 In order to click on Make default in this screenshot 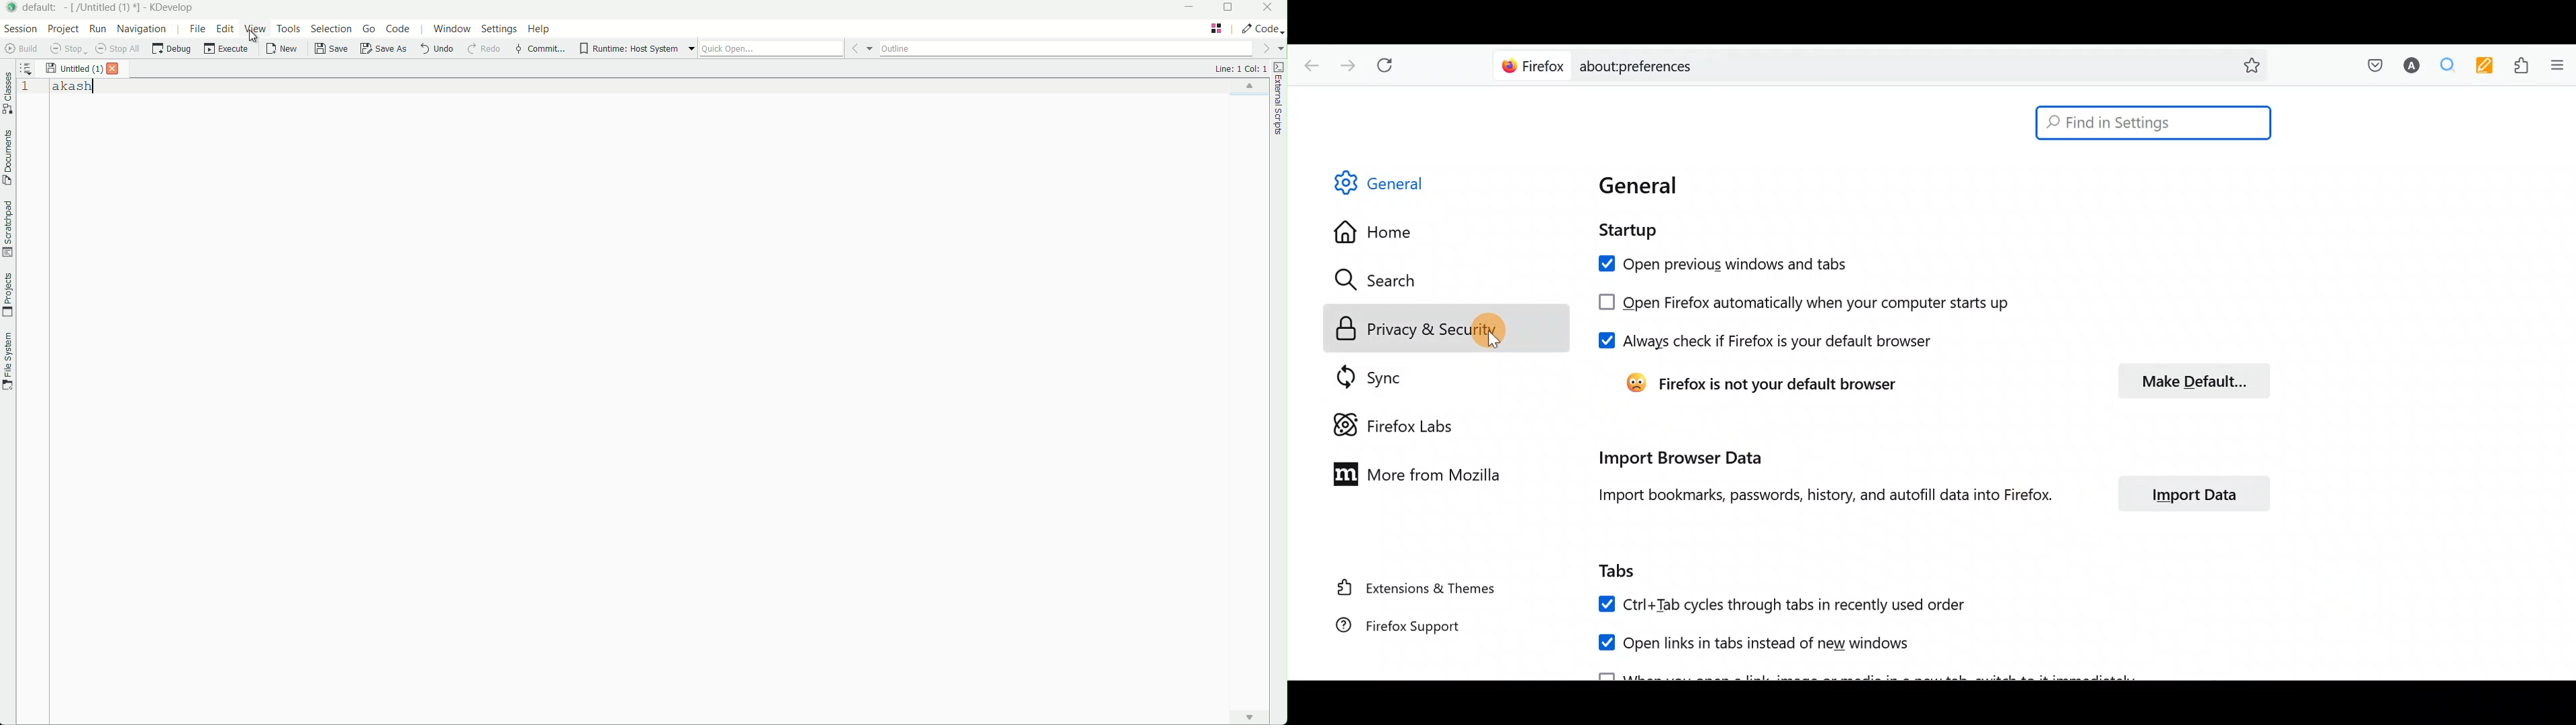, I will do `click(2193, 385)`.